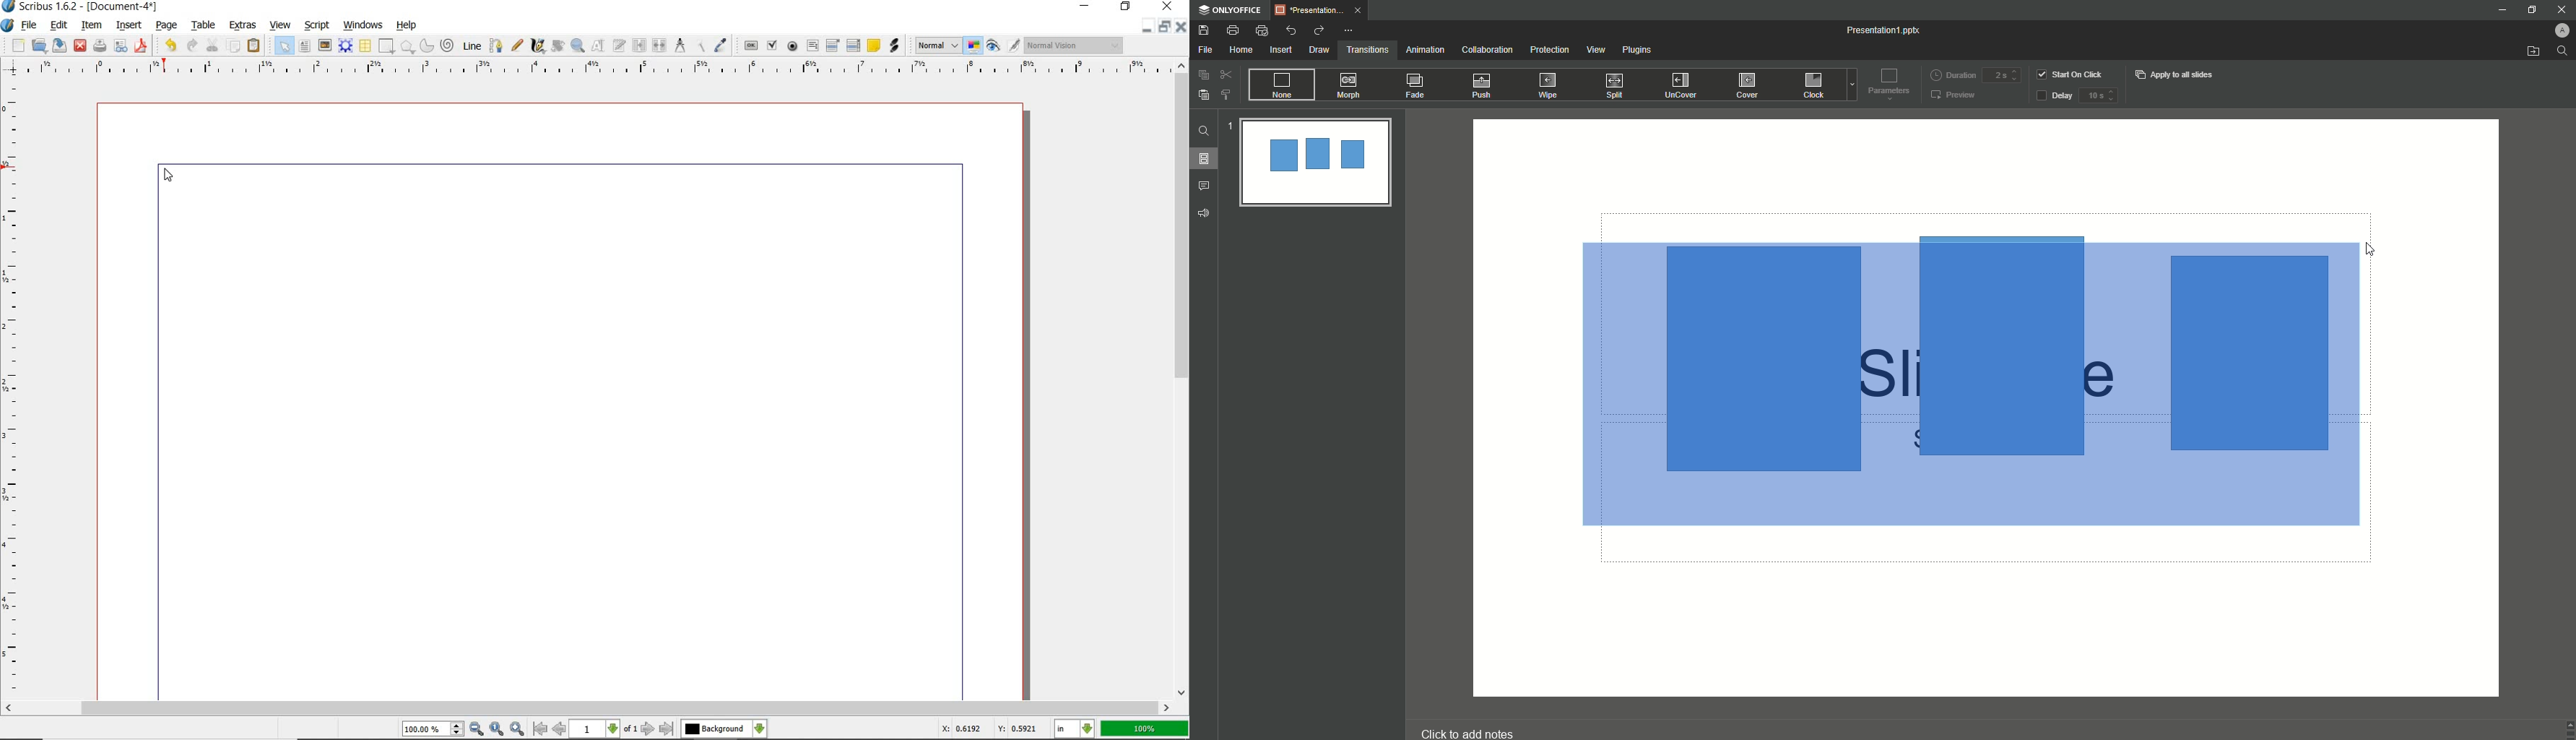 The width and height of the screenshot is (2576, 756). Describe the element at coordinates (1204, 30) in the screenshot. I see `Save` at that location.